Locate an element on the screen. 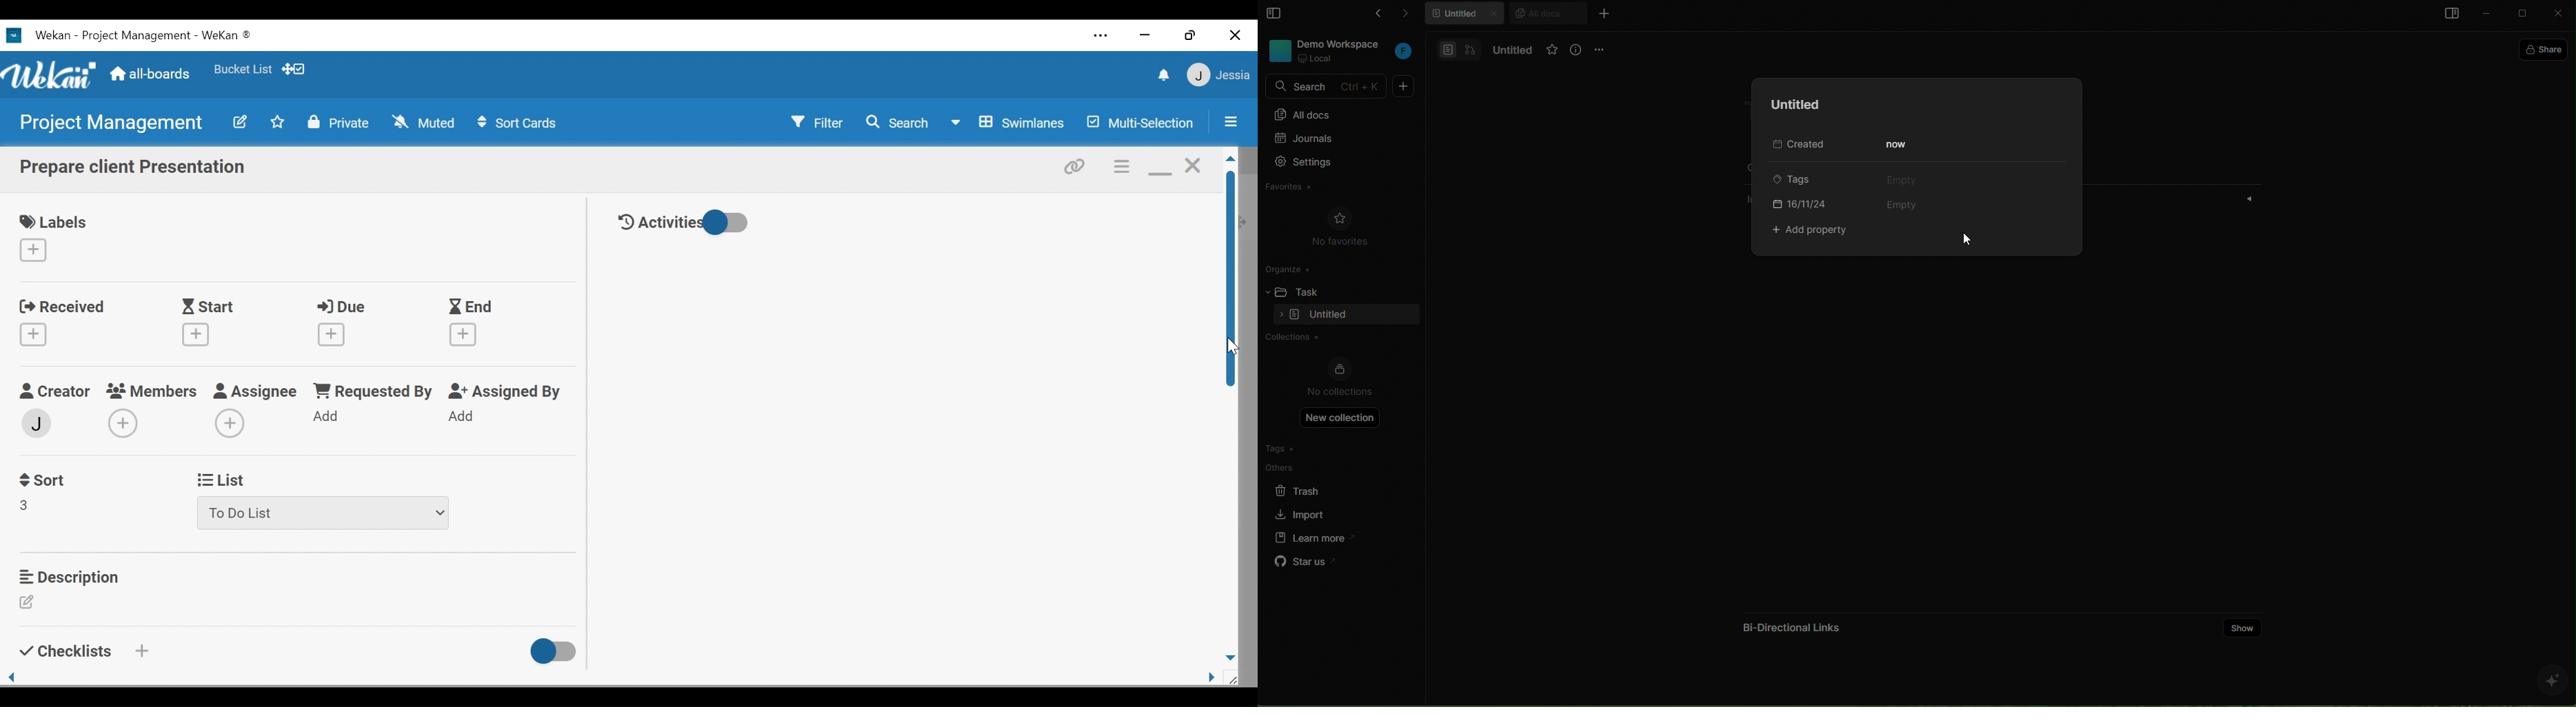 This screenshot has width=2576, height=728. Create Due date is located at coordinates (332, 335).